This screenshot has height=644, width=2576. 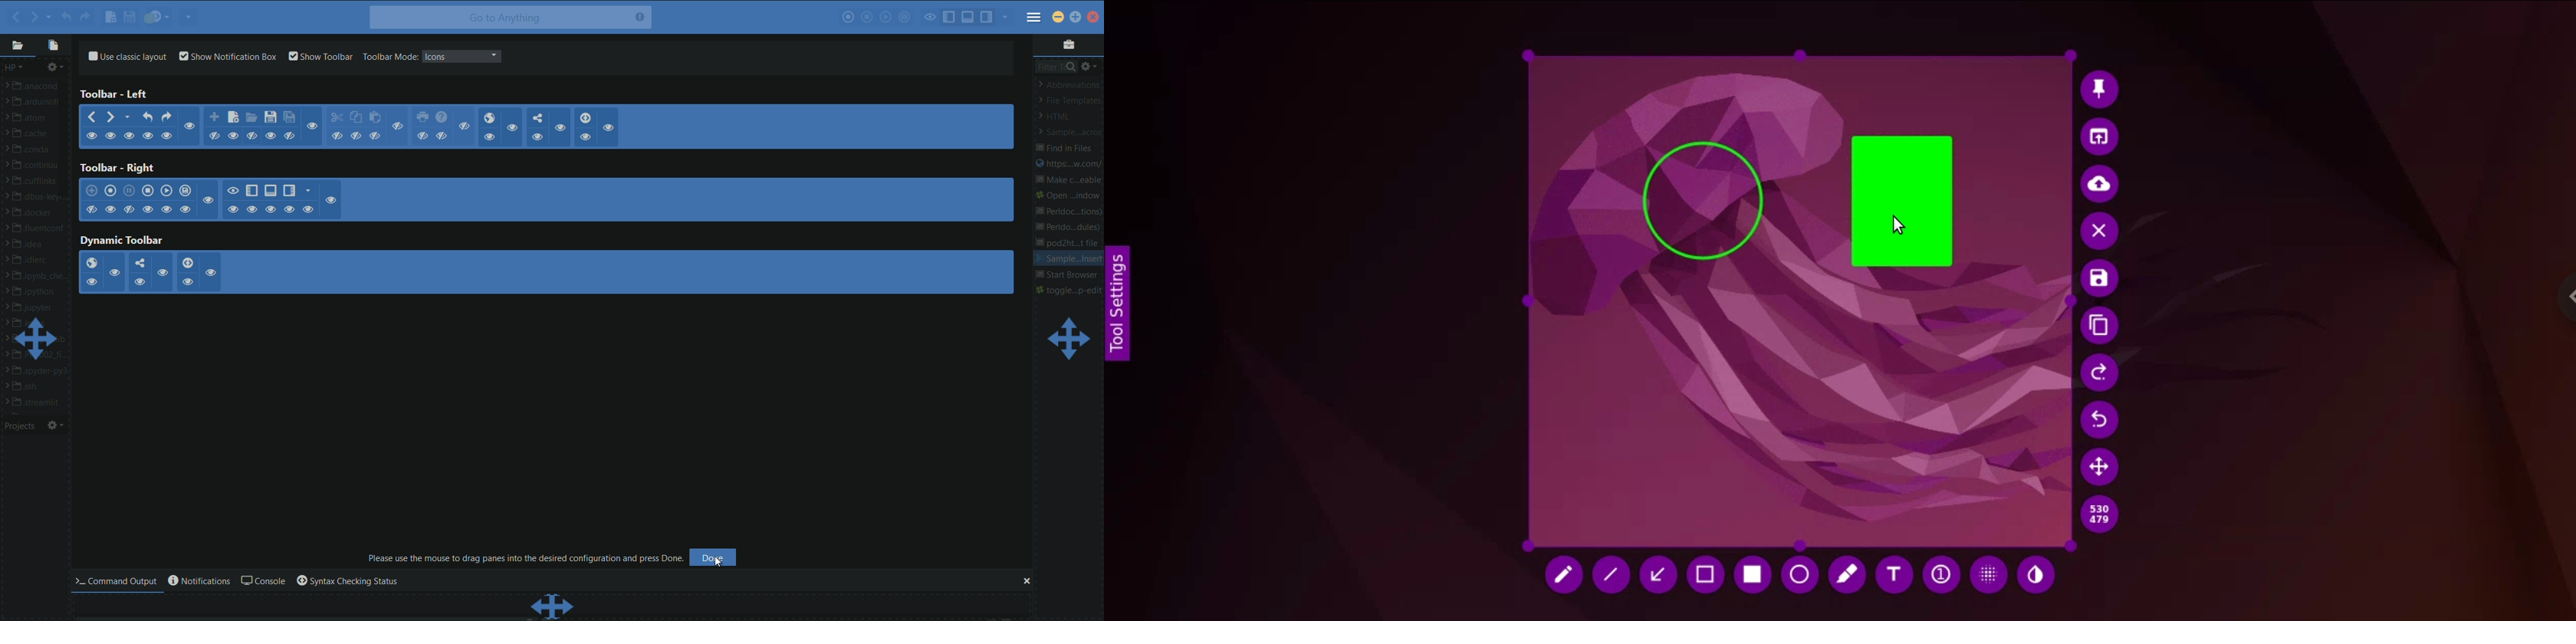 I want to click on back, so click(x=90, y=118).